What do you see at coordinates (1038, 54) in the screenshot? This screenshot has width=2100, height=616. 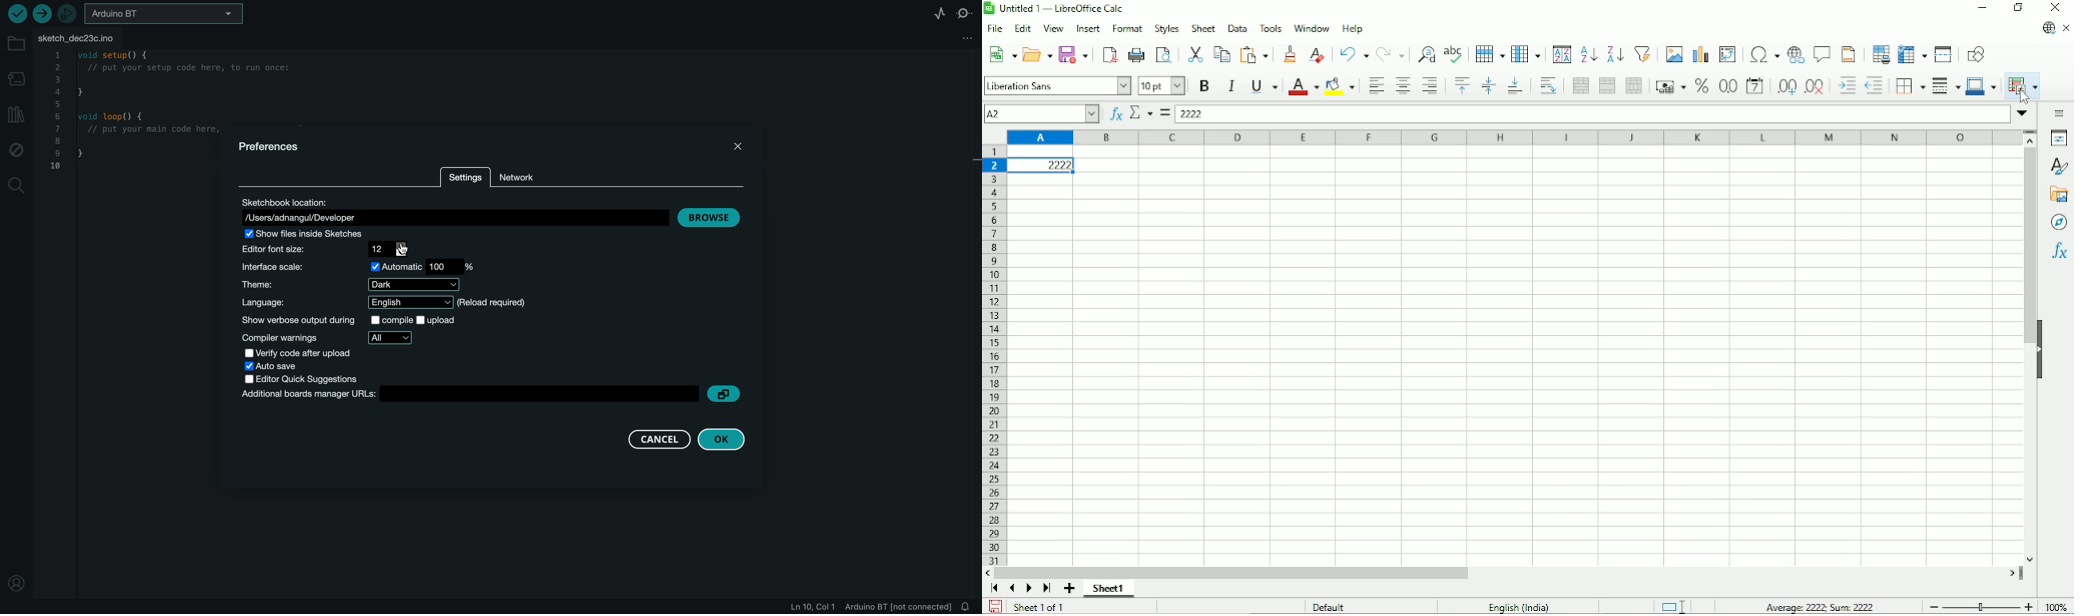 I see `Open` at bounding box center [1038, 54].